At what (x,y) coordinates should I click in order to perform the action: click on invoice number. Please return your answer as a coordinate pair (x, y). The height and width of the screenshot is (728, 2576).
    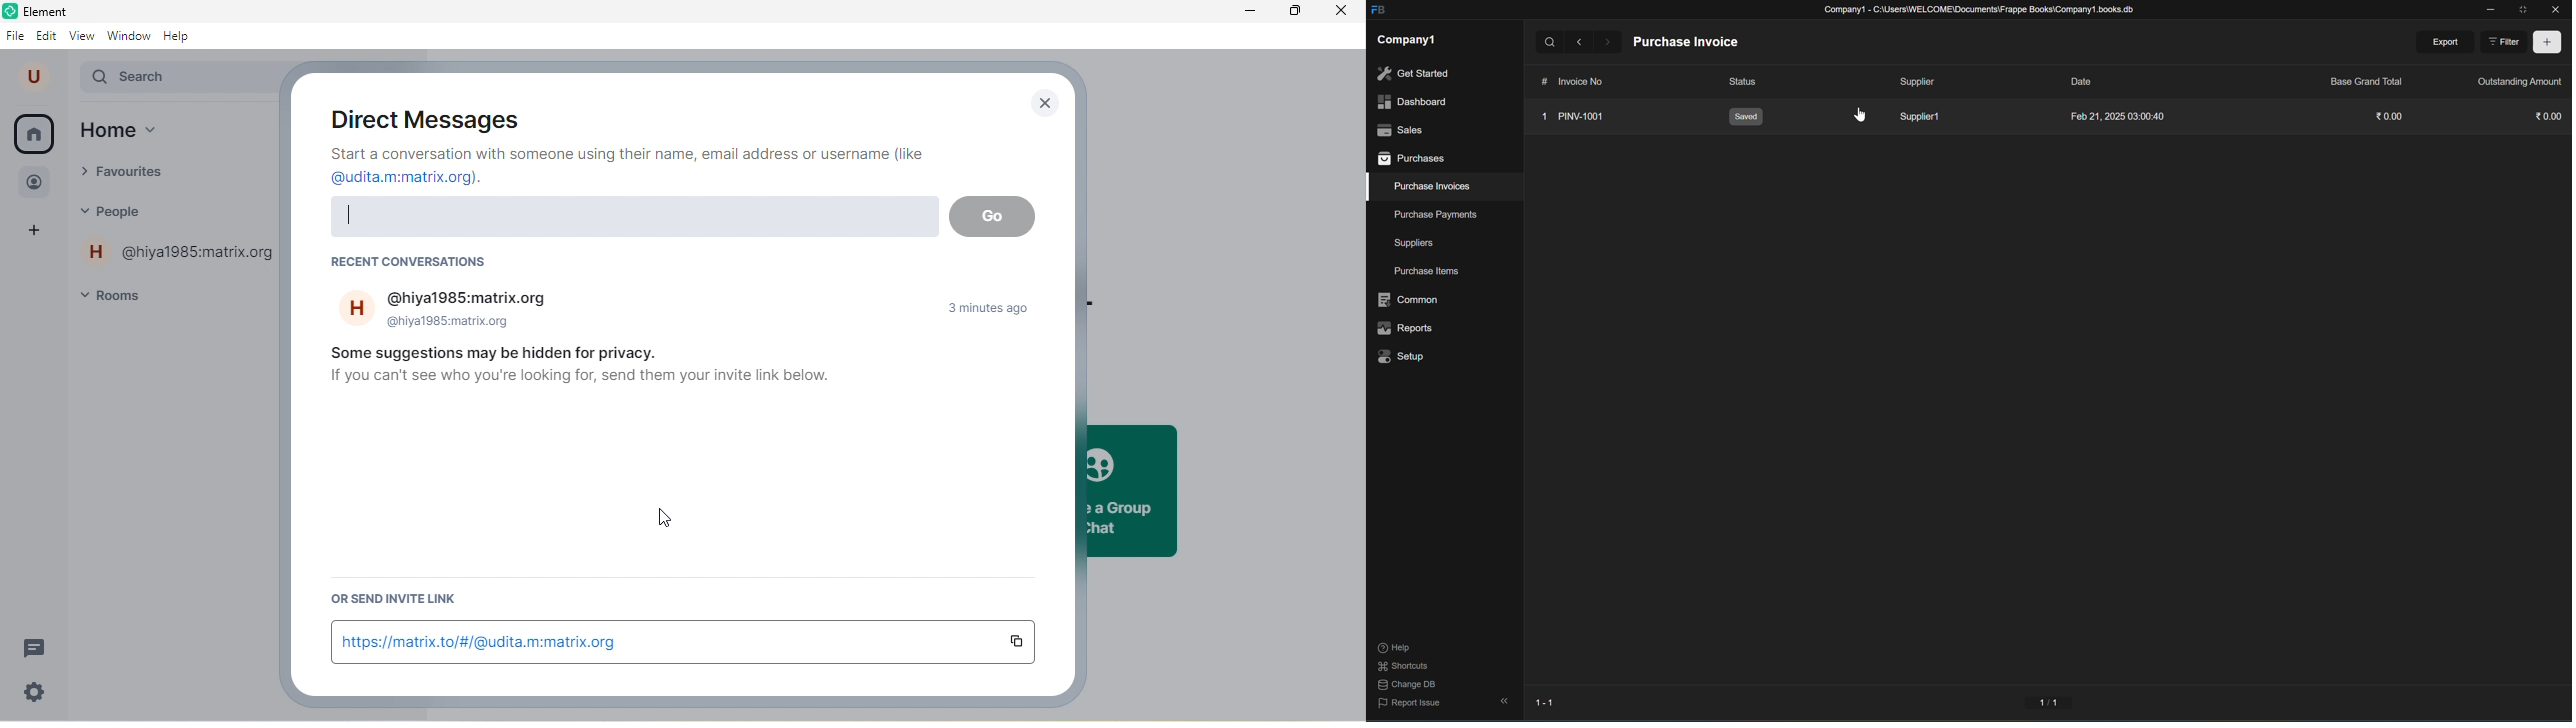
    Looking at the image, I should click on (1574, 80).